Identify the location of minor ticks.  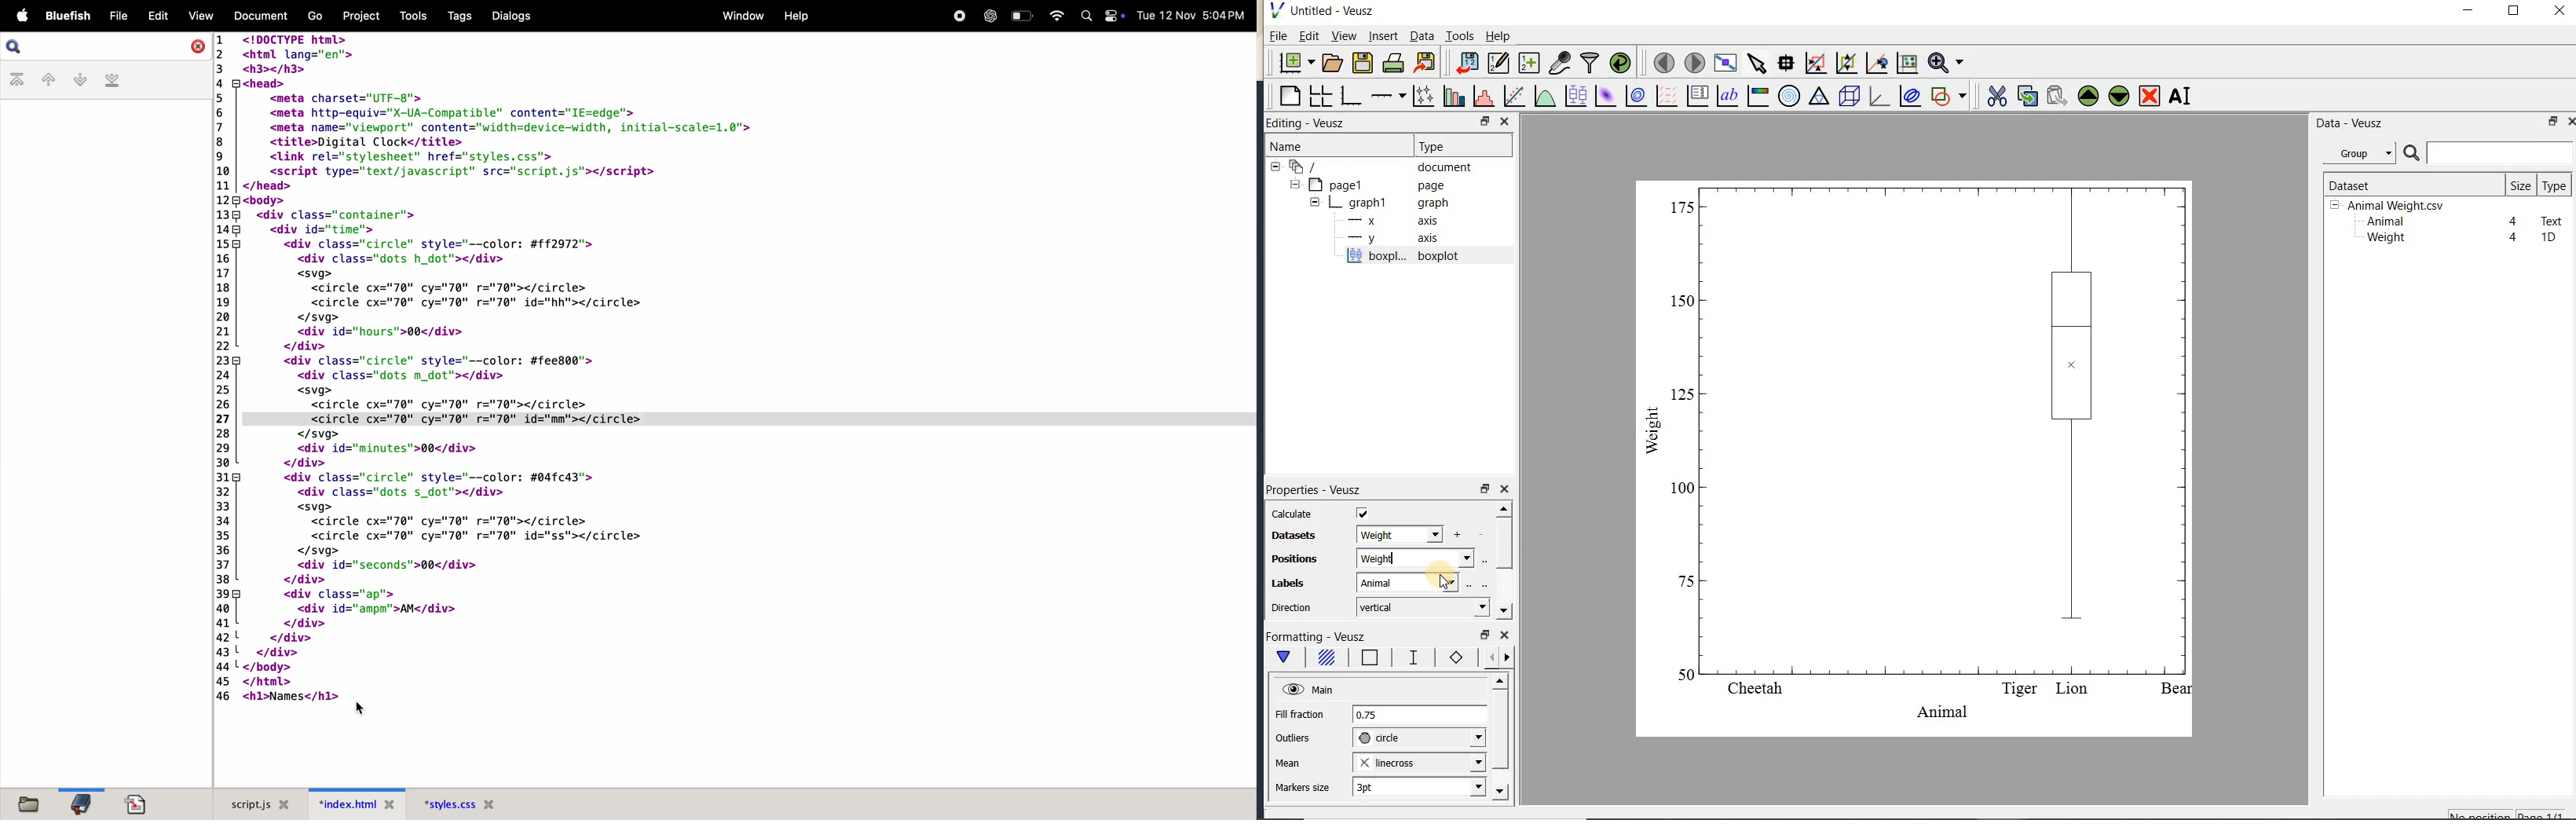
(1494, 657).